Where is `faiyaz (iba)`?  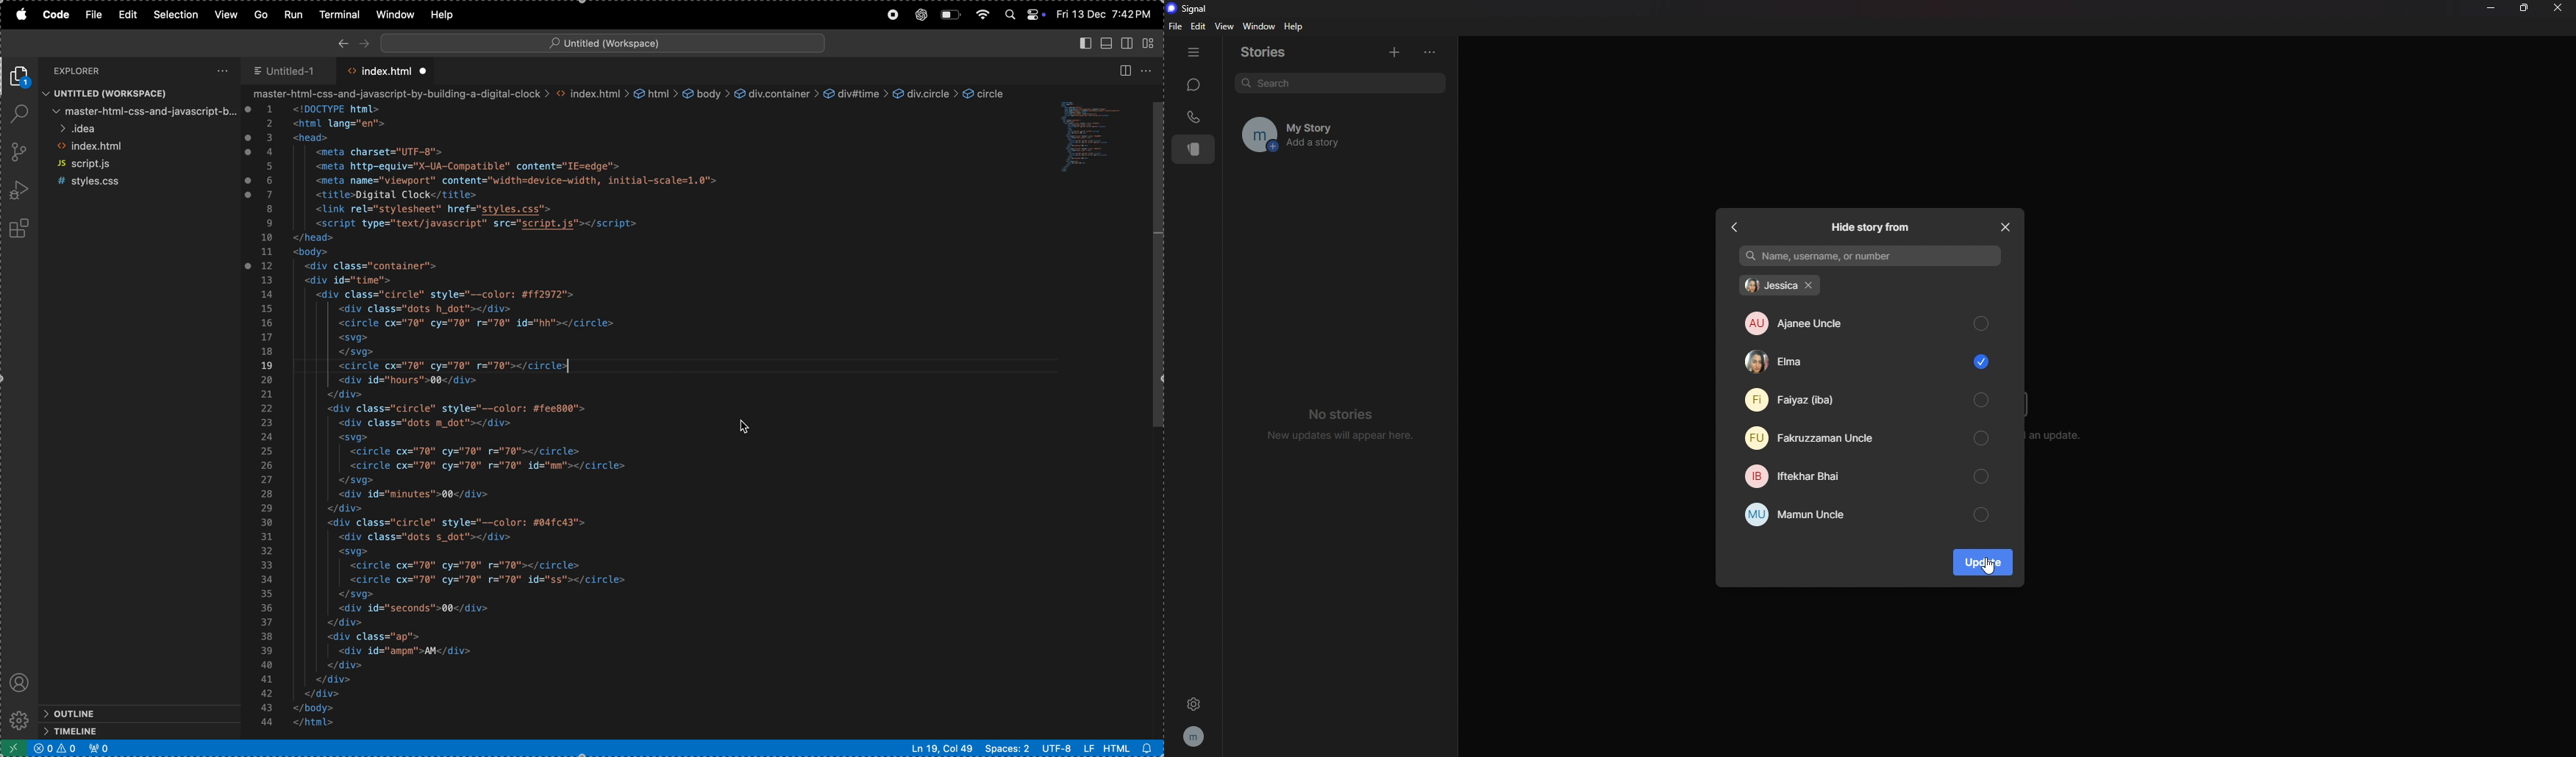 faiyaz (iba) is located at coordinates (1864, 400).